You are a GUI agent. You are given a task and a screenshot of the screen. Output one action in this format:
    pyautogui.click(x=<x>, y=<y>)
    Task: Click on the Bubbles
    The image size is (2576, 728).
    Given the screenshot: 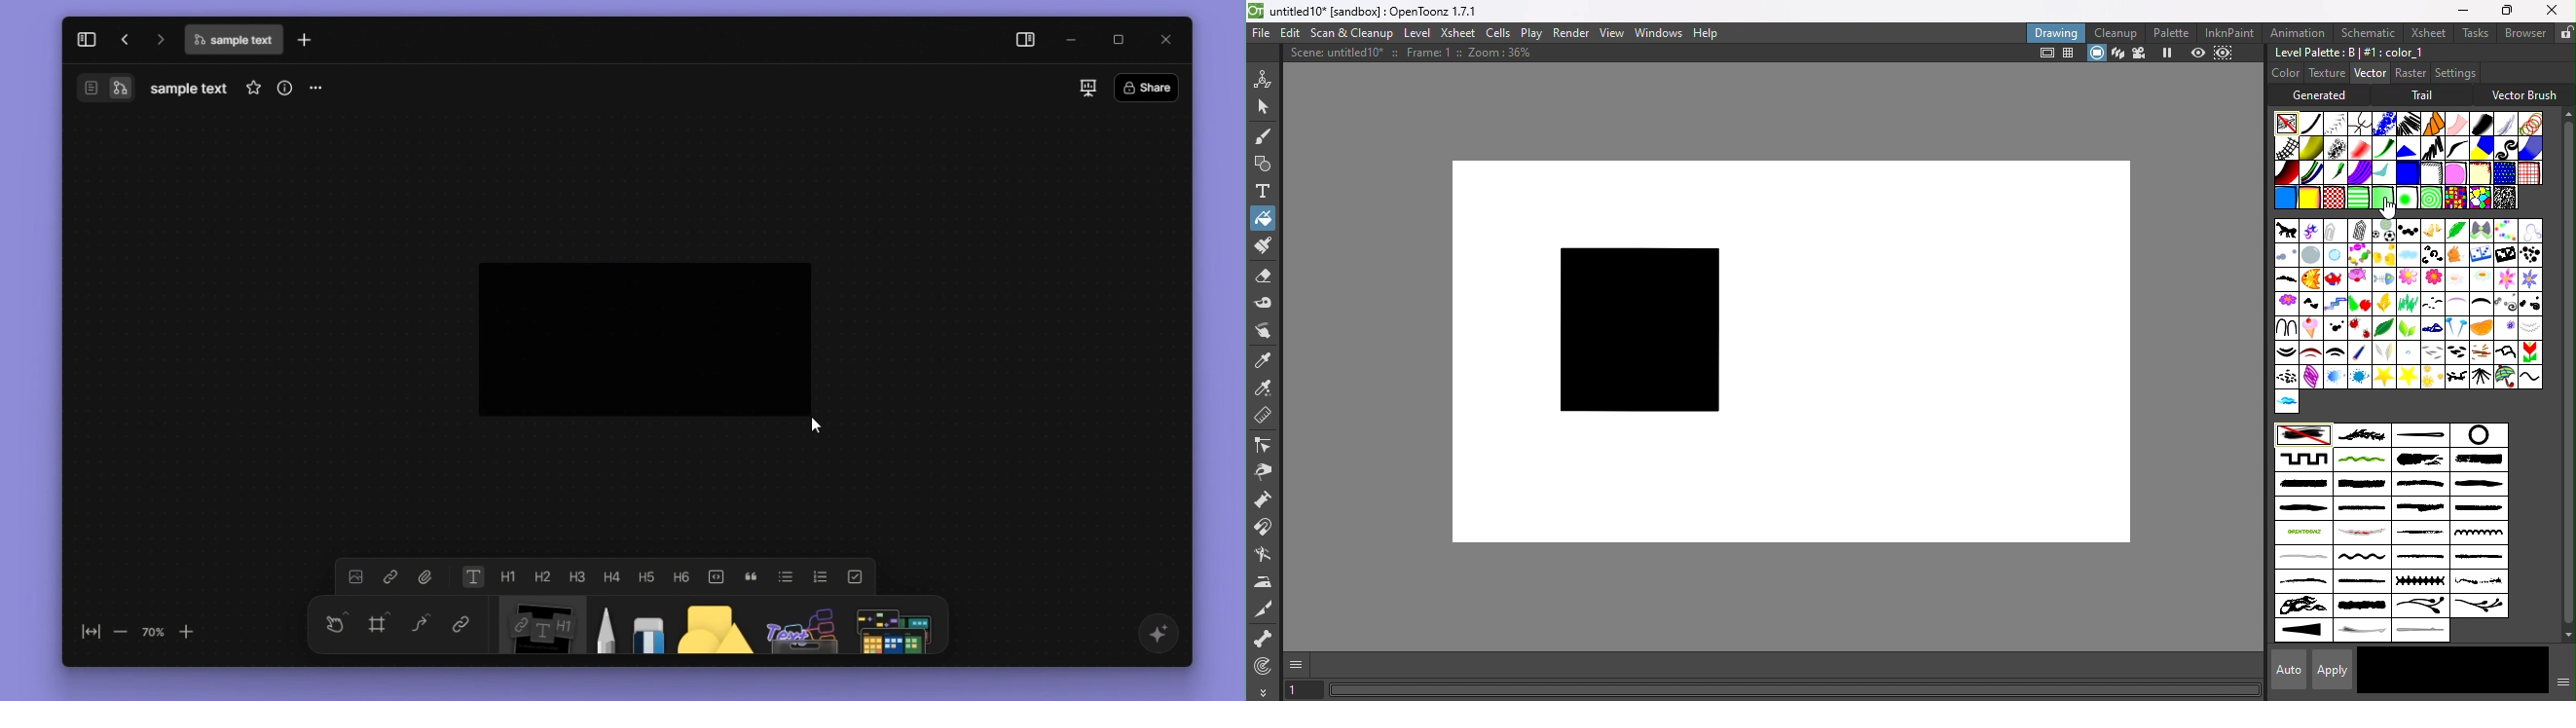 What is the action you would take?
    pyautogui.click(x=2529, y=124)
    